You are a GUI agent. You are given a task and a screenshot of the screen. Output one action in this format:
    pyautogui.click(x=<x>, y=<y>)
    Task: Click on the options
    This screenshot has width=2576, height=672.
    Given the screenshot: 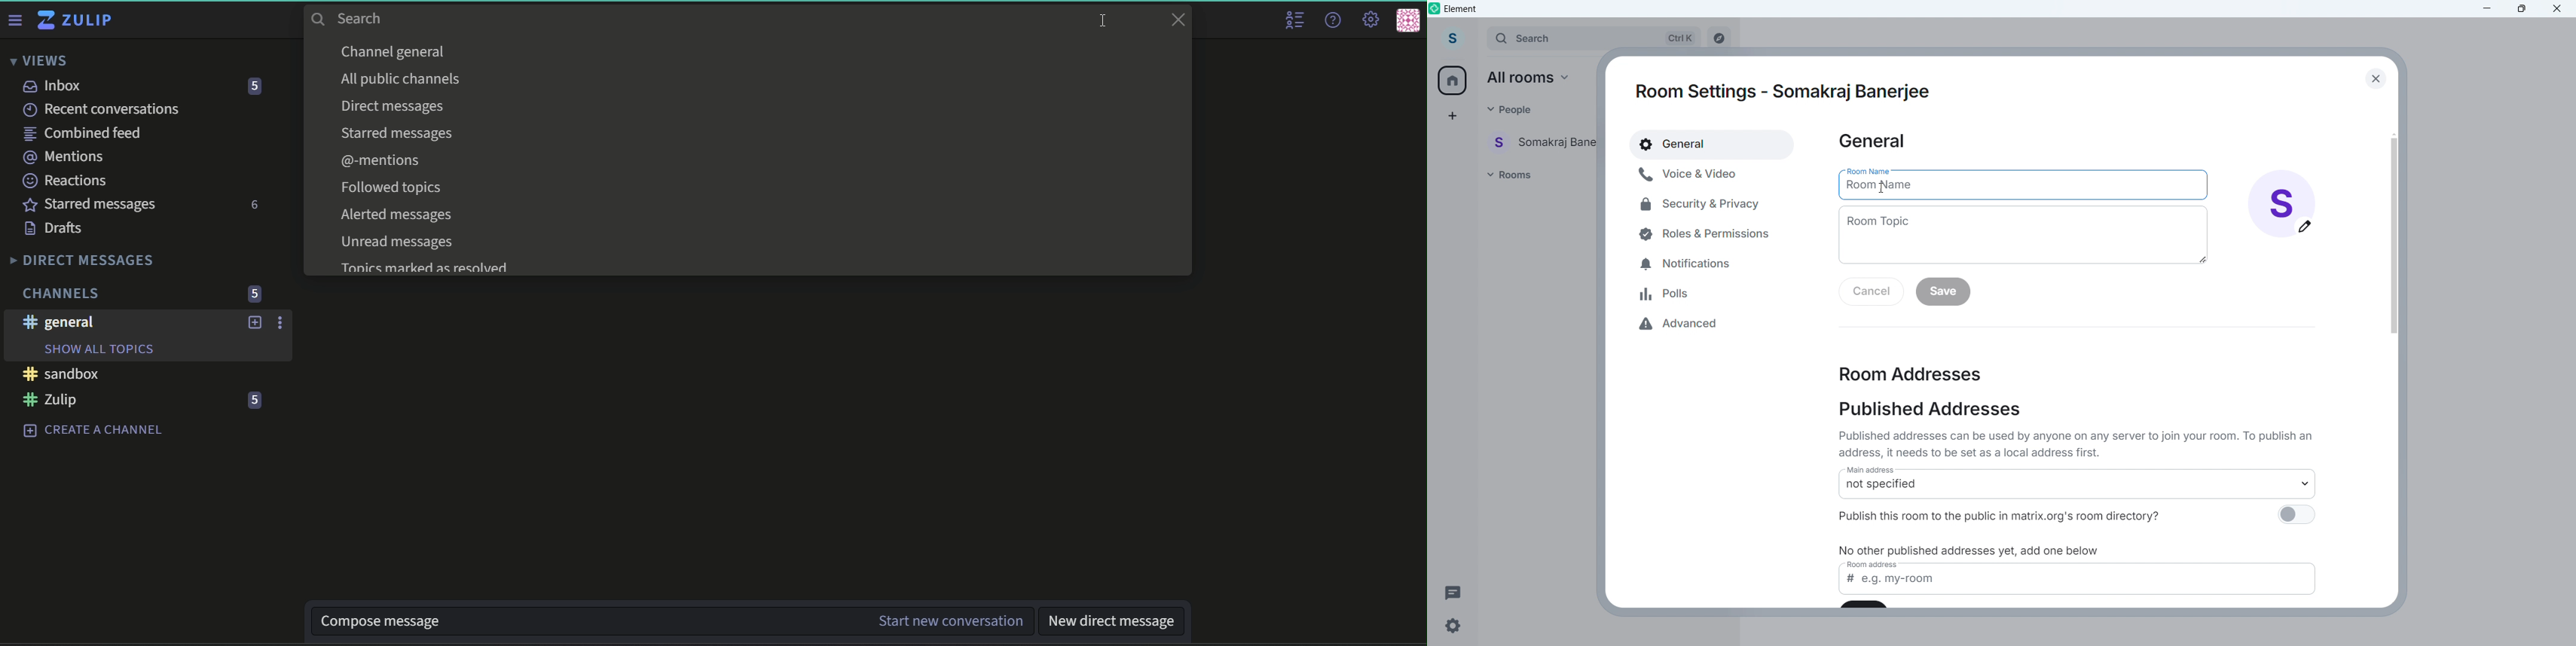 What is the action you would take?
    pyautogui.click(x=282, y=324)
    